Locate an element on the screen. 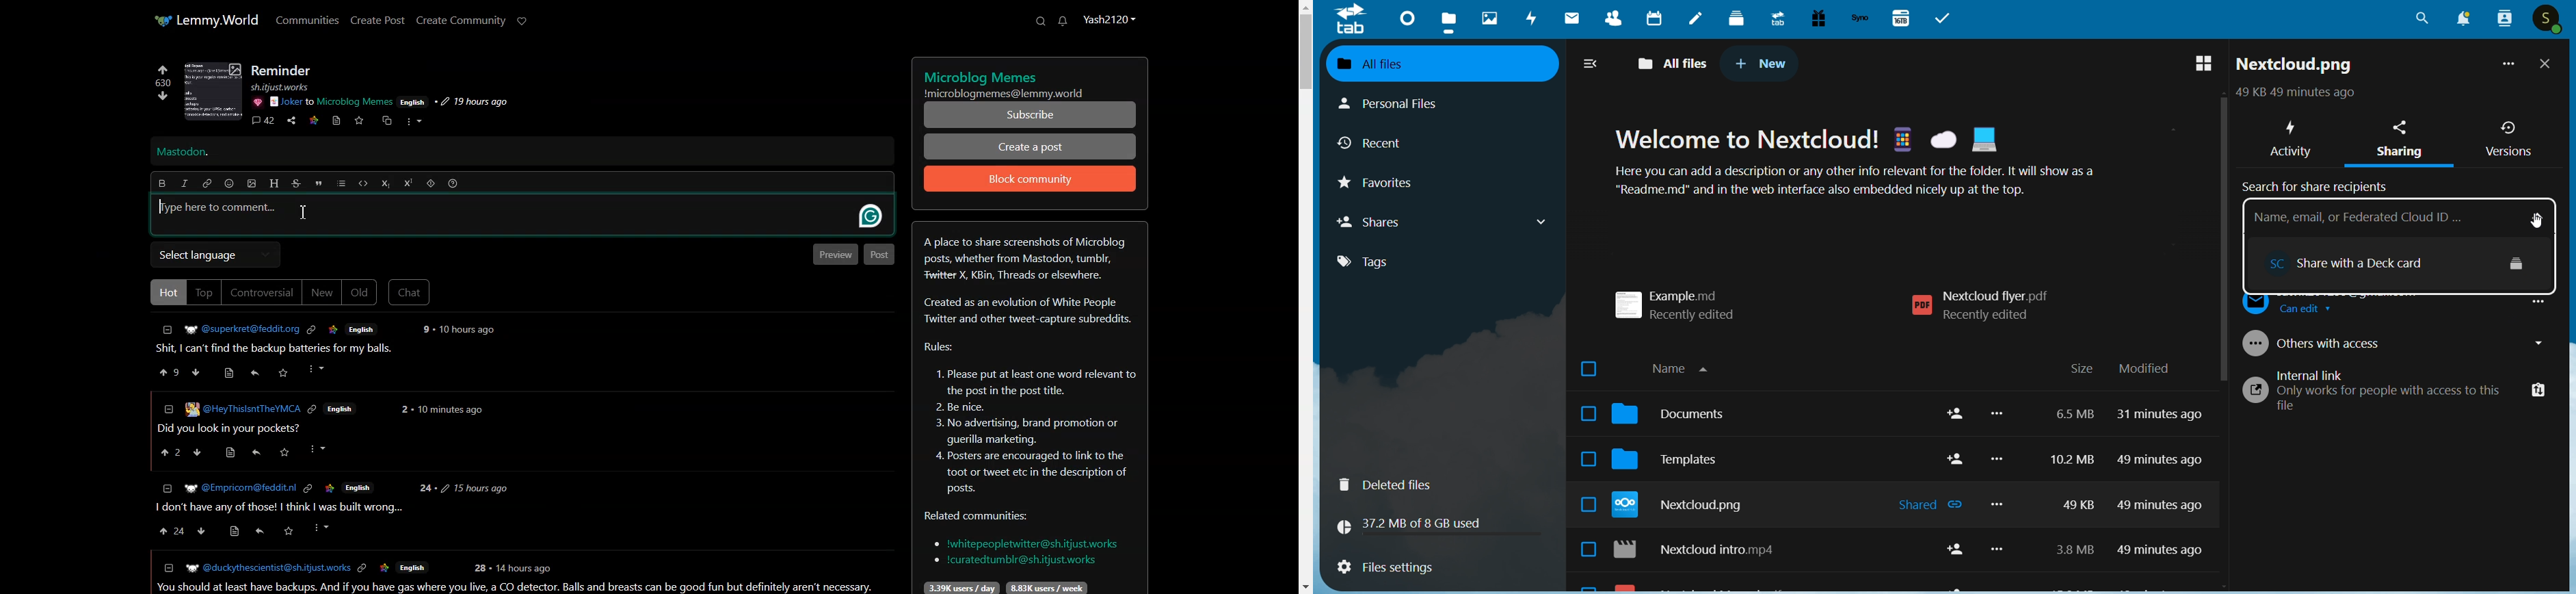 This screenshot has width=2576, height=616.  is located at coordinates (199, 453).